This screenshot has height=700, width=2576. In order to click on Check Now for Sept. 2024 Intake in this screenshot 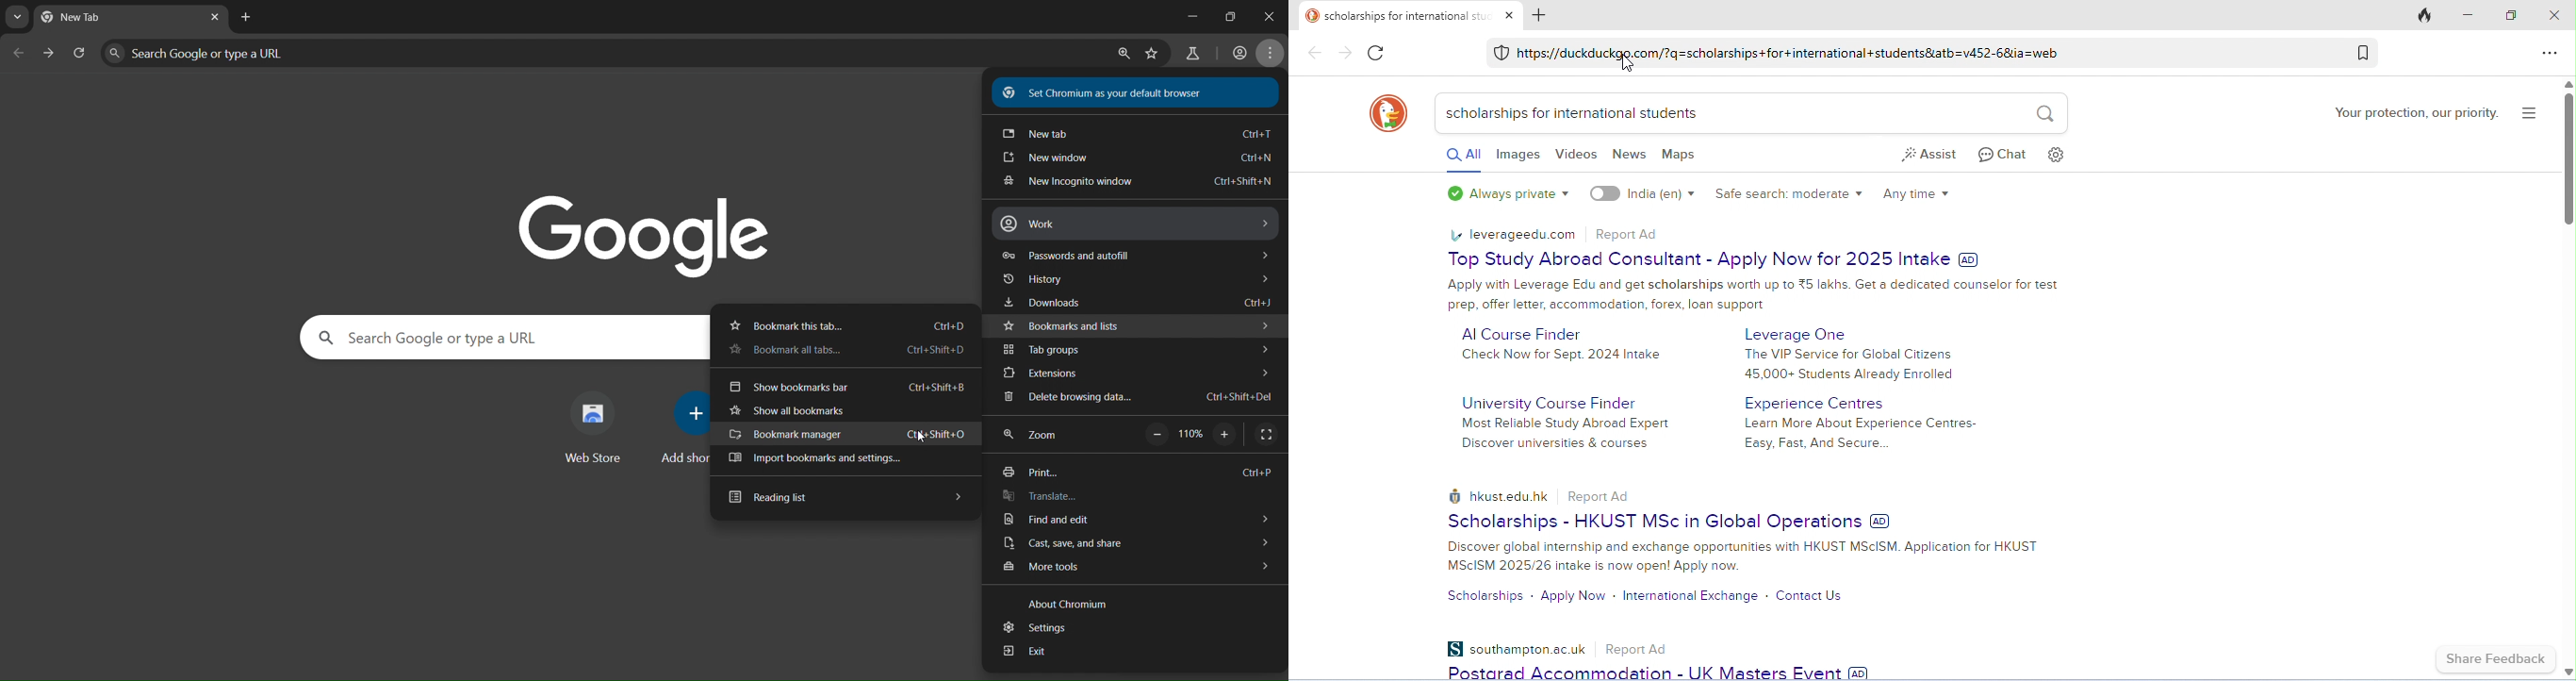, I will do `click(1567, 357)`.